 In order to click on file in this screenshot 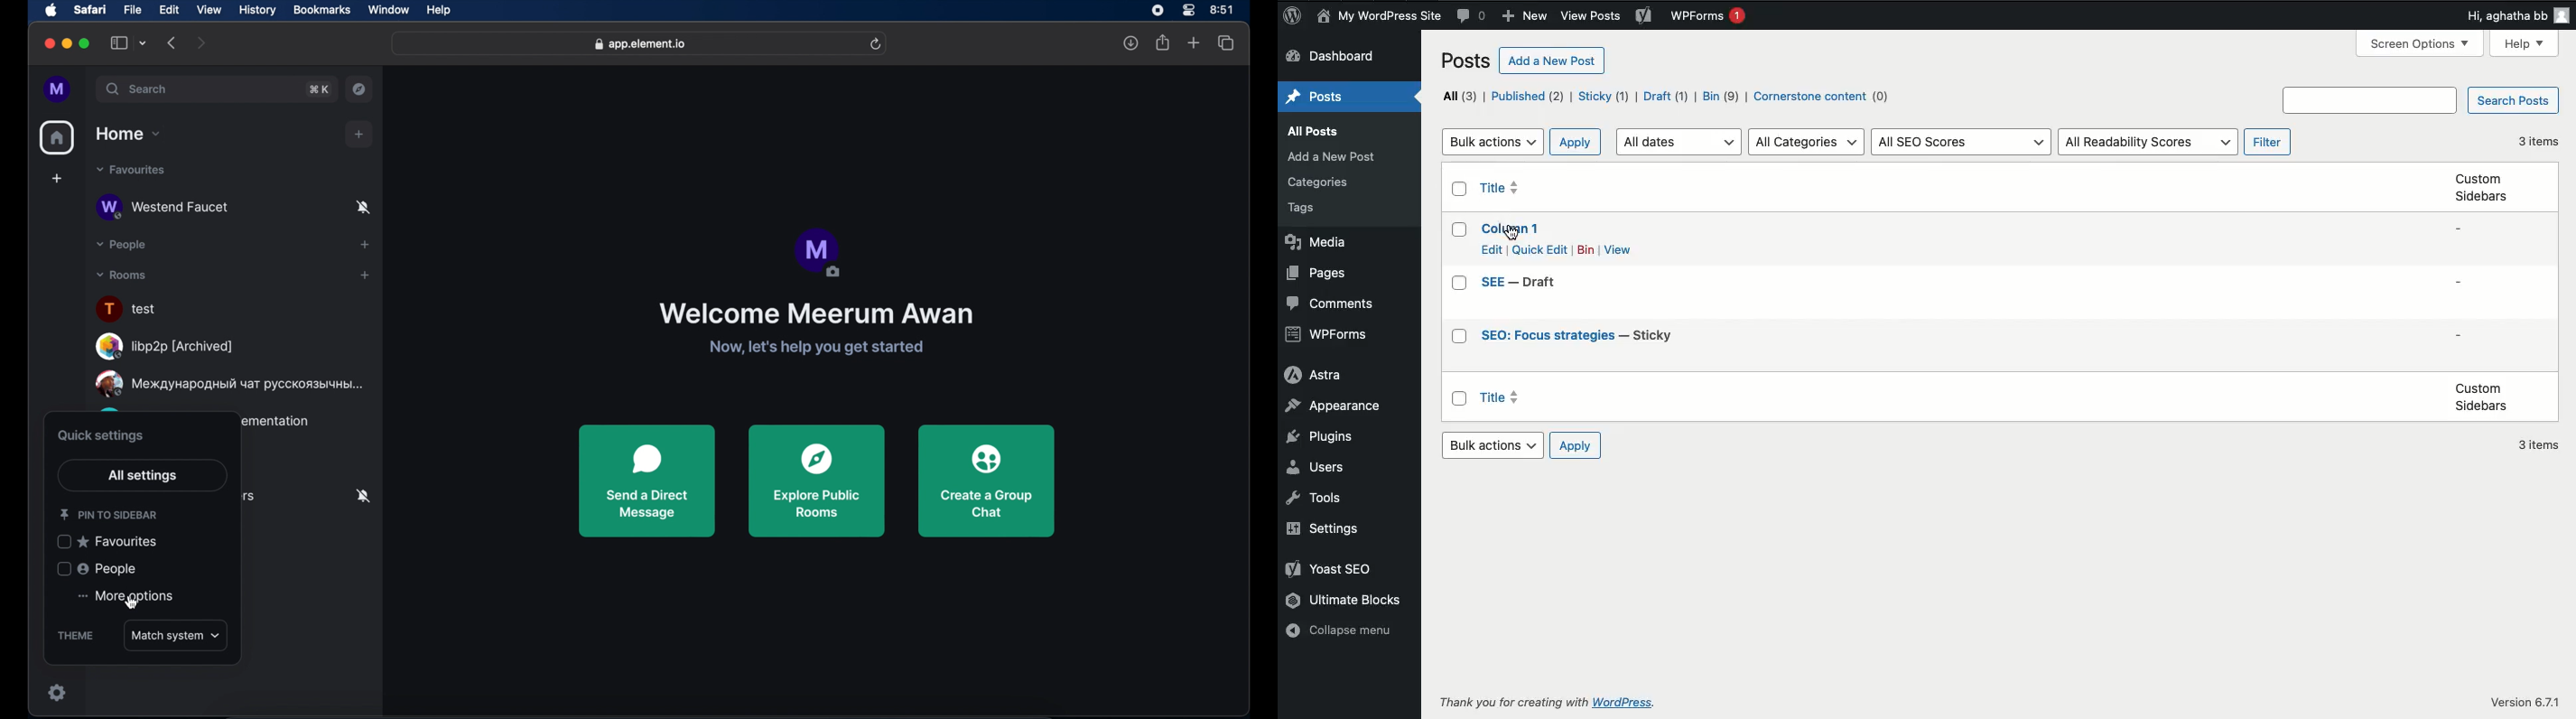, I will do `click(135, 11)`.